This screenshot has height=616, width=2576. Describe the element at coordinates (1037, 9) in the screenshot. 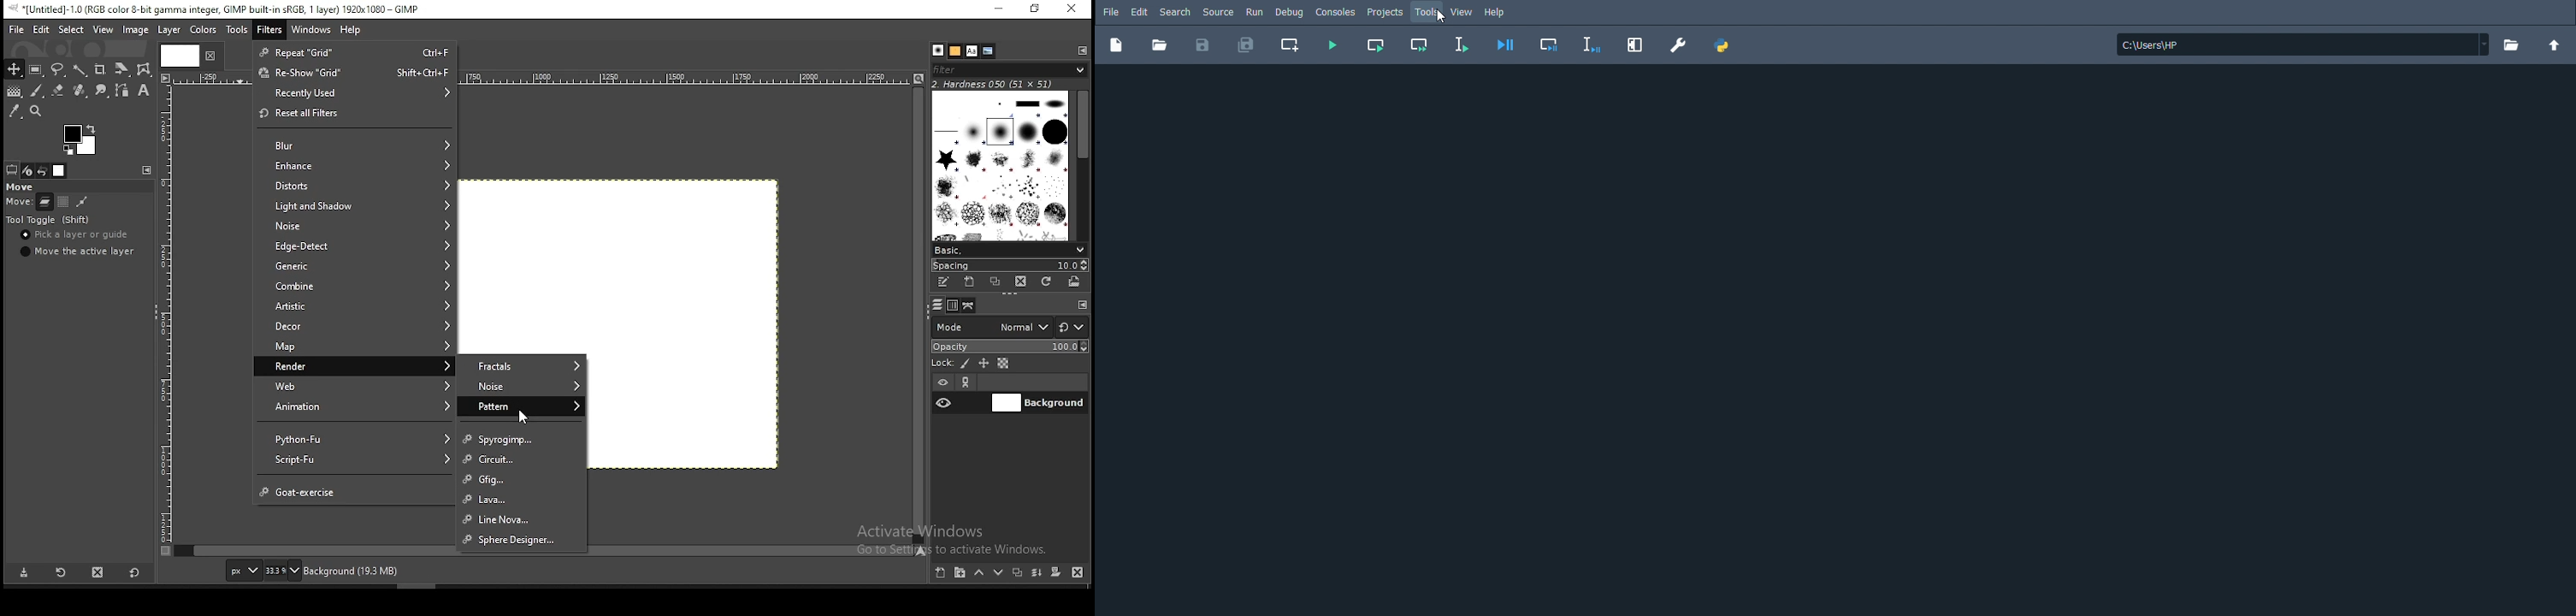

I see `restore` at that location.